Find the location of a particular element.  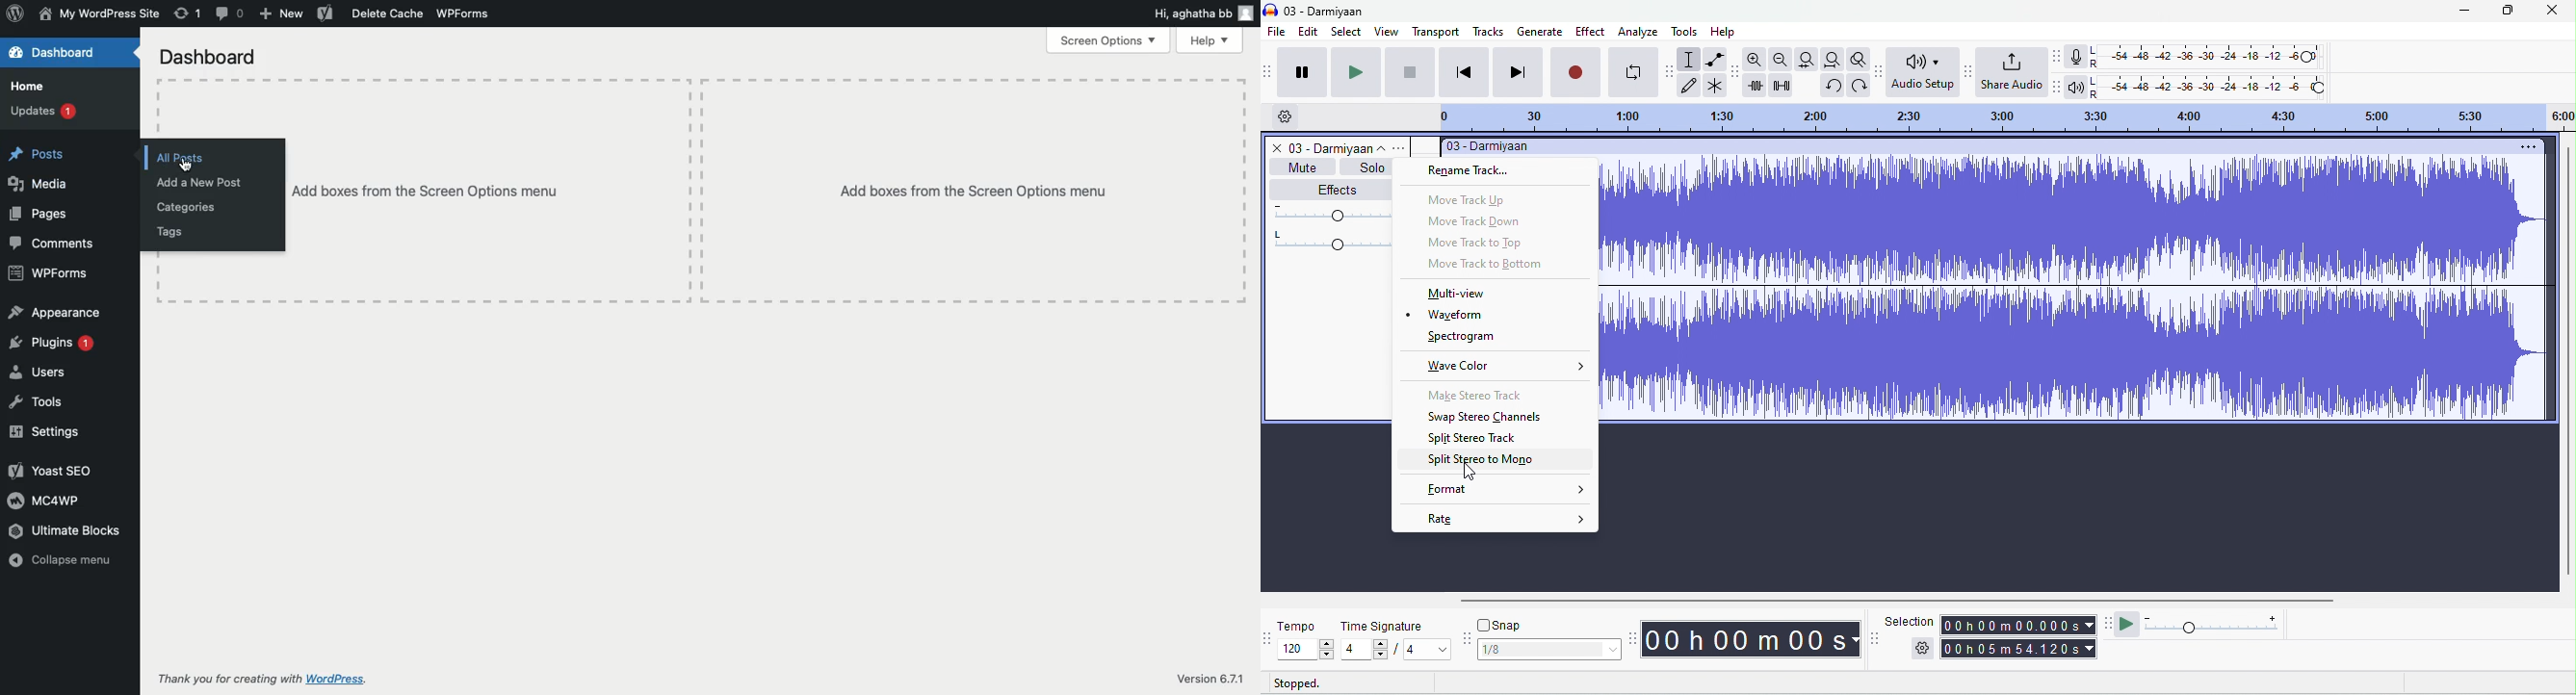

Version 6.7.1 is located at coordinates (1200, 674).